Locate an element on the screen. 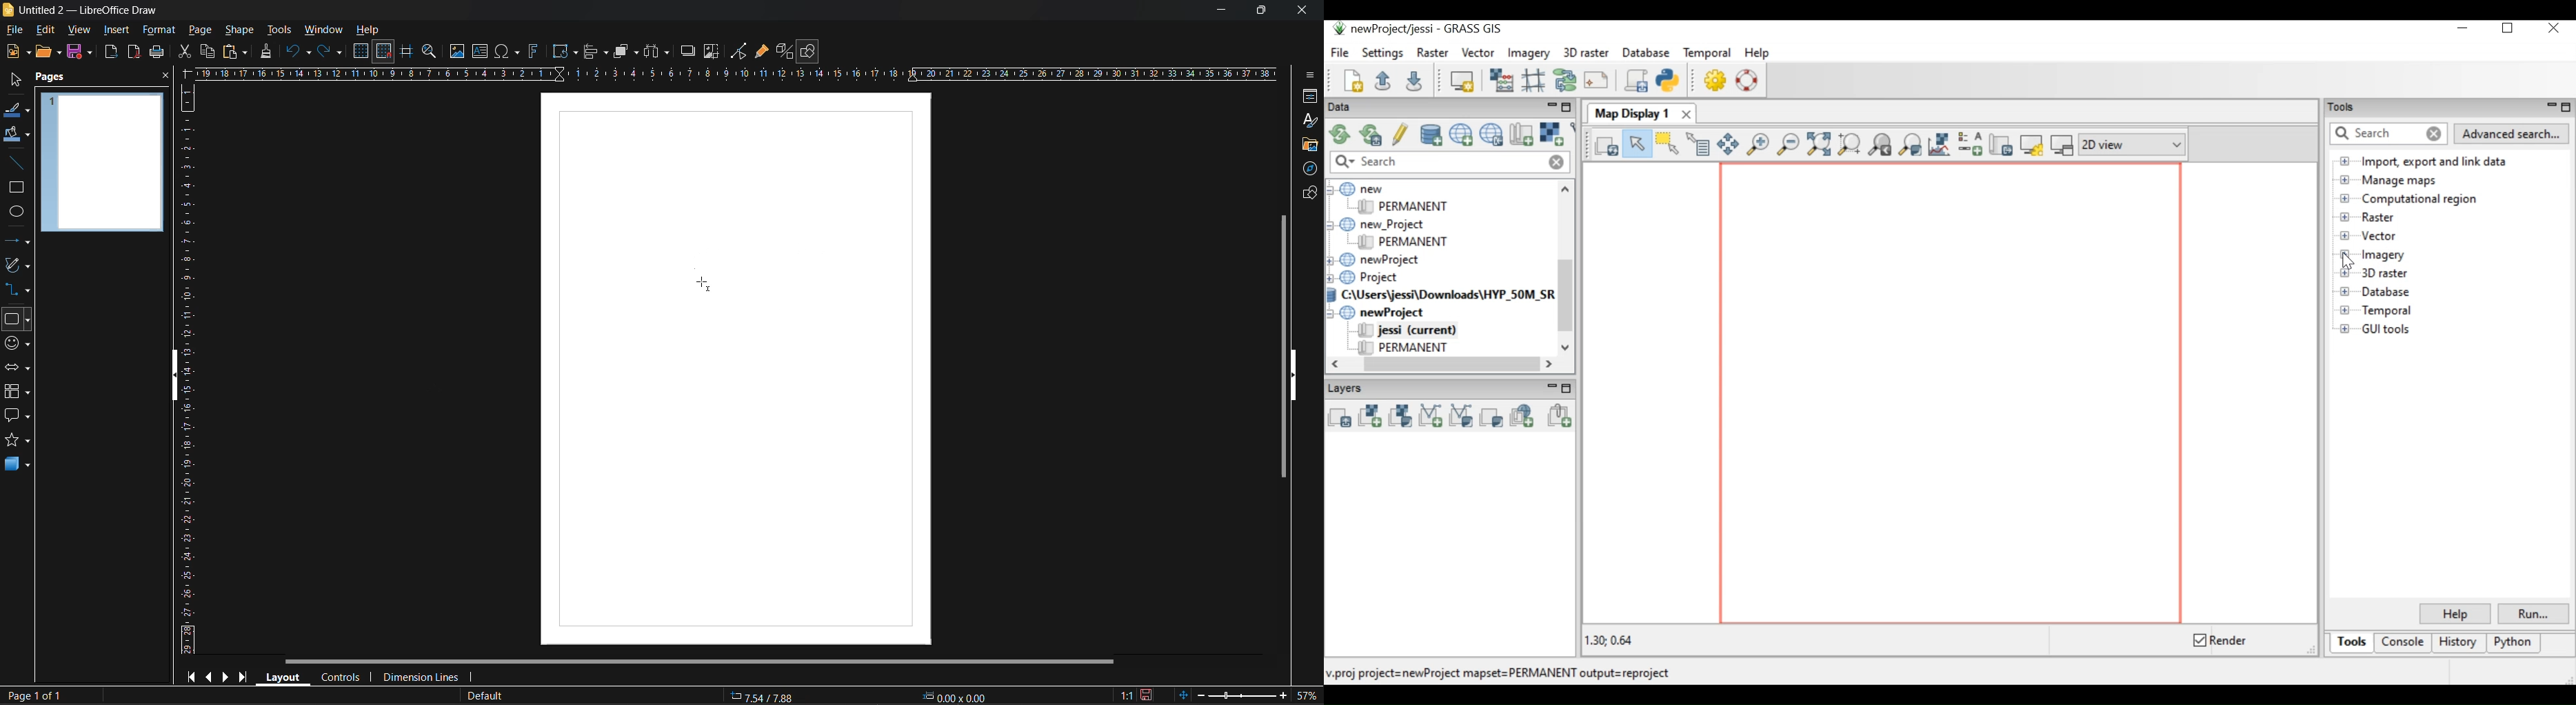  window is located at coordinates (322, 31).